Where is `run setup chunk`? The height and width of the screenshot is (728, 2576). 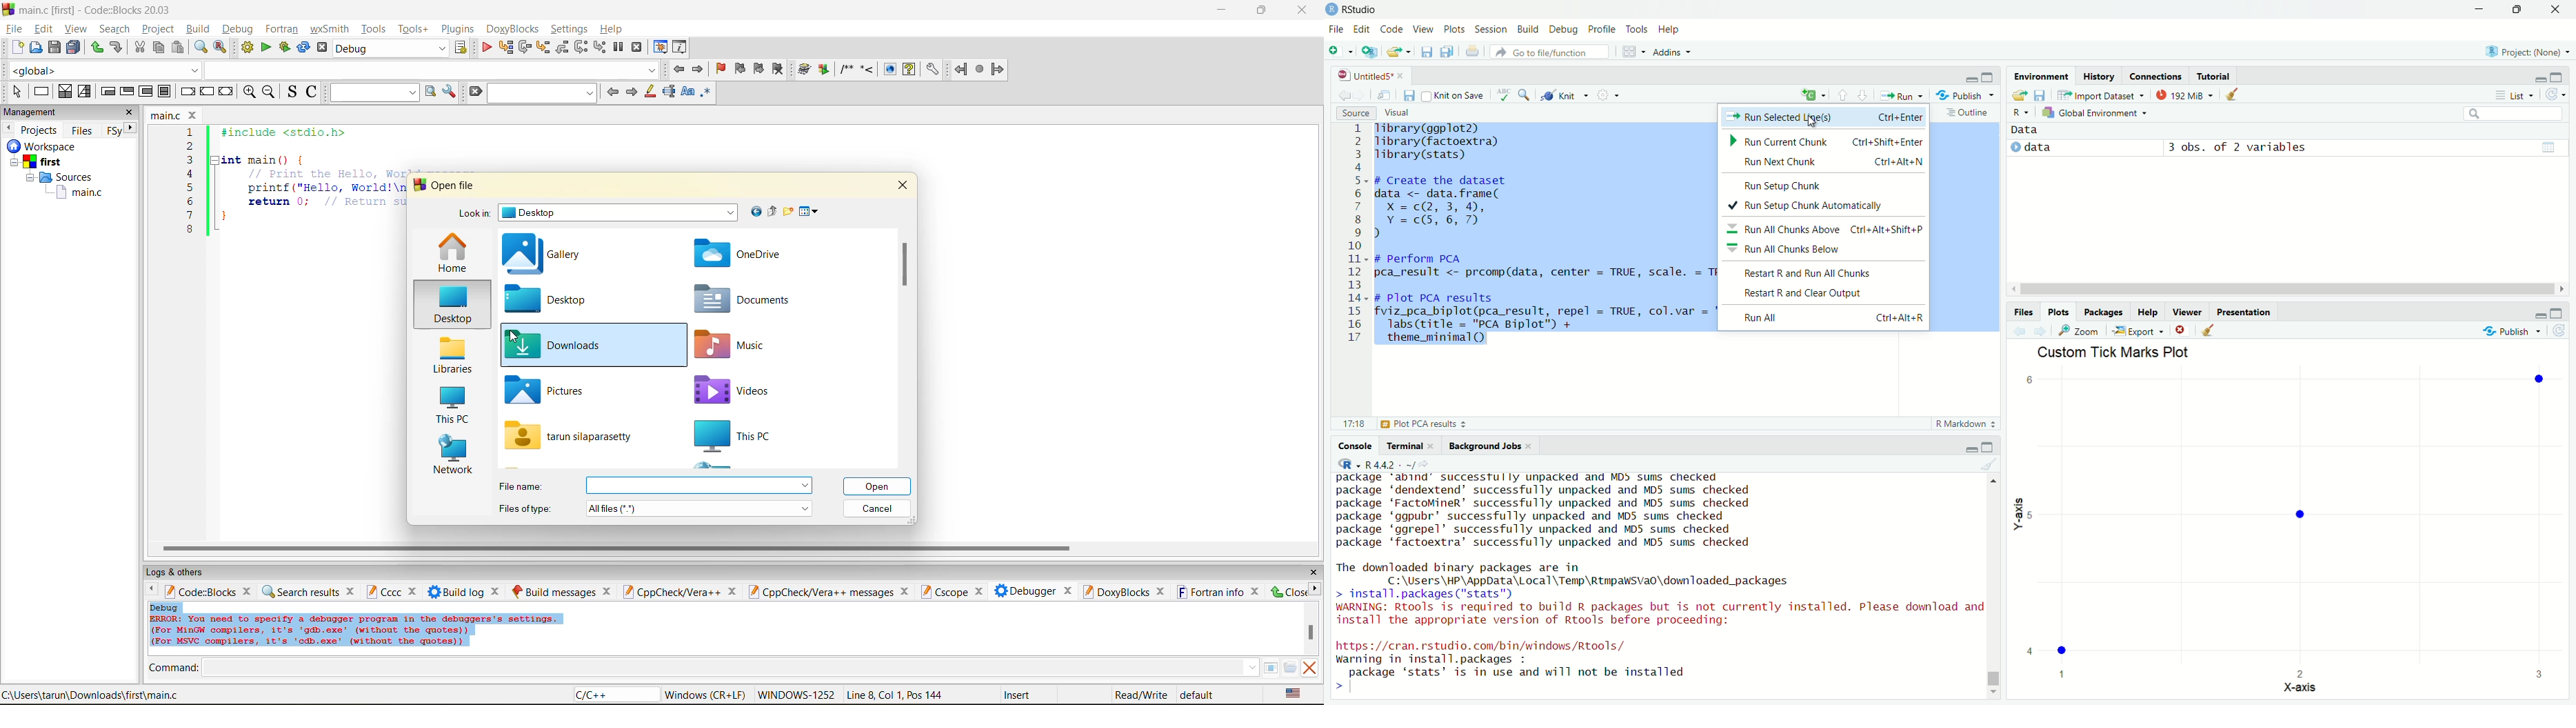 run setup chunk is located at coordinates (1826, 186).